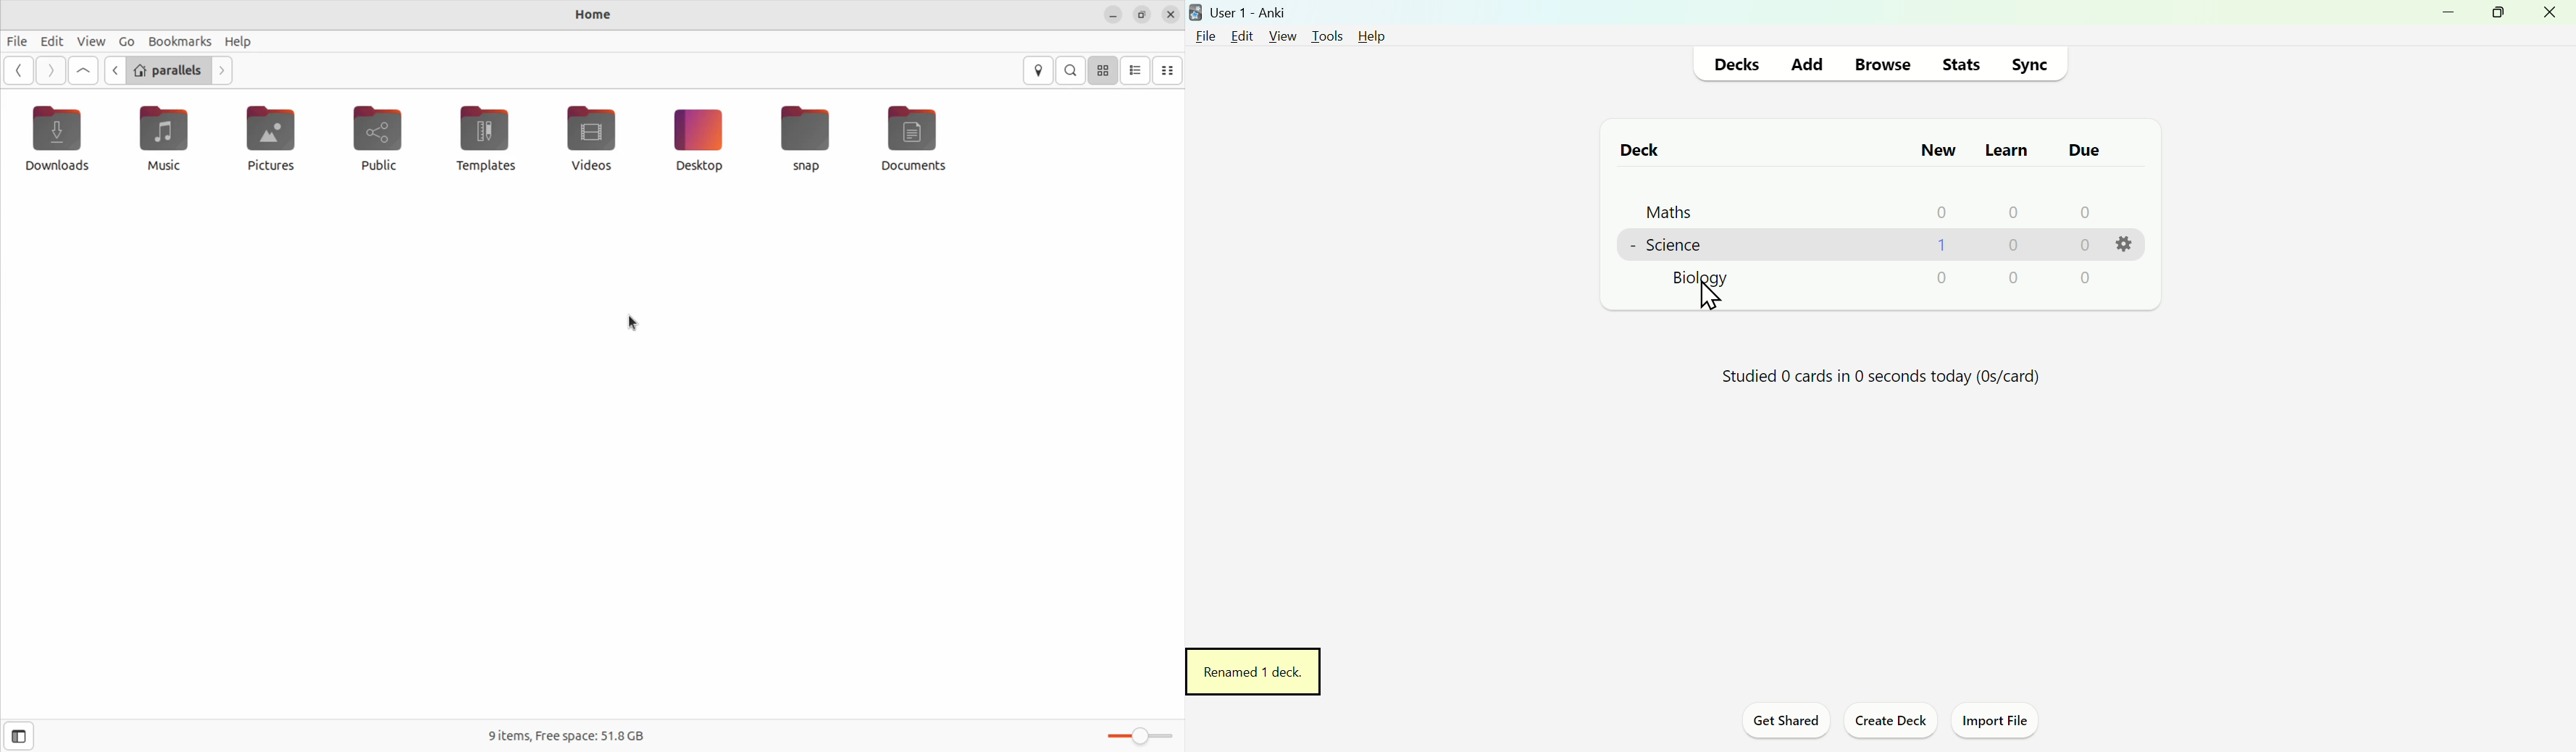  What do you see at coordinates (1873, 381) in the screenshot?
I see `Progress` at bounding box center [1873, 381].